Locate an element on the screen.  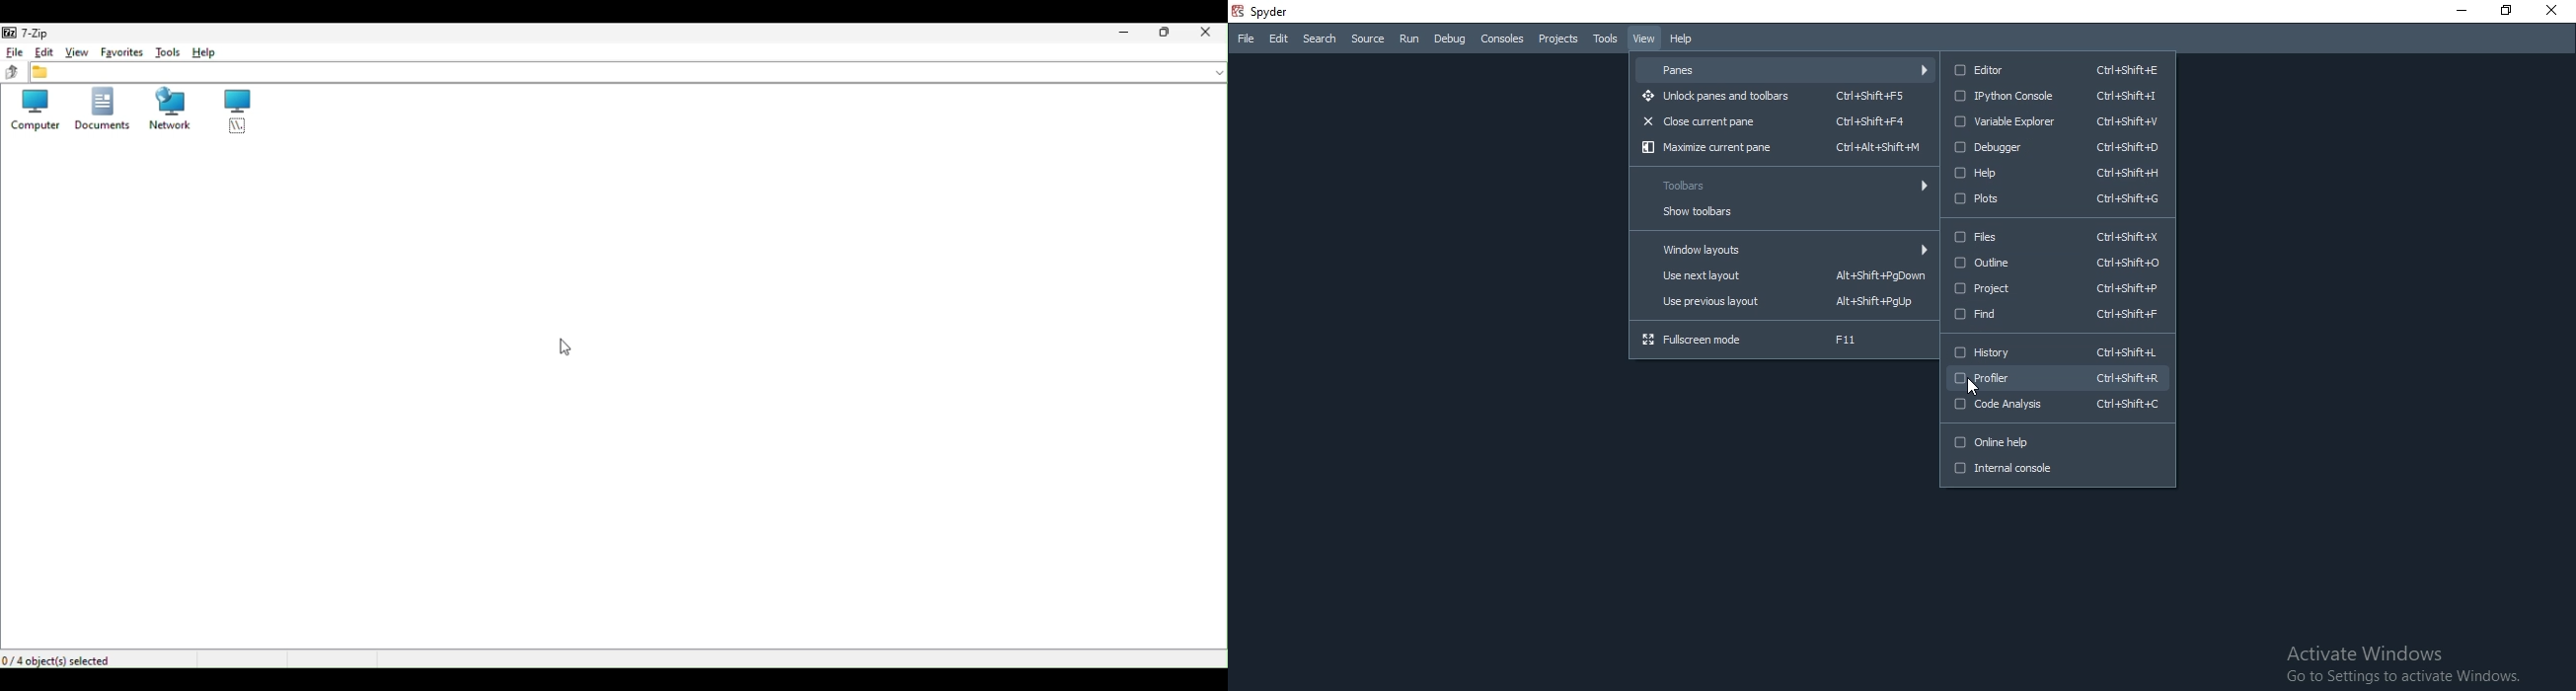
Minimize is located at coordinates (1122, 34).